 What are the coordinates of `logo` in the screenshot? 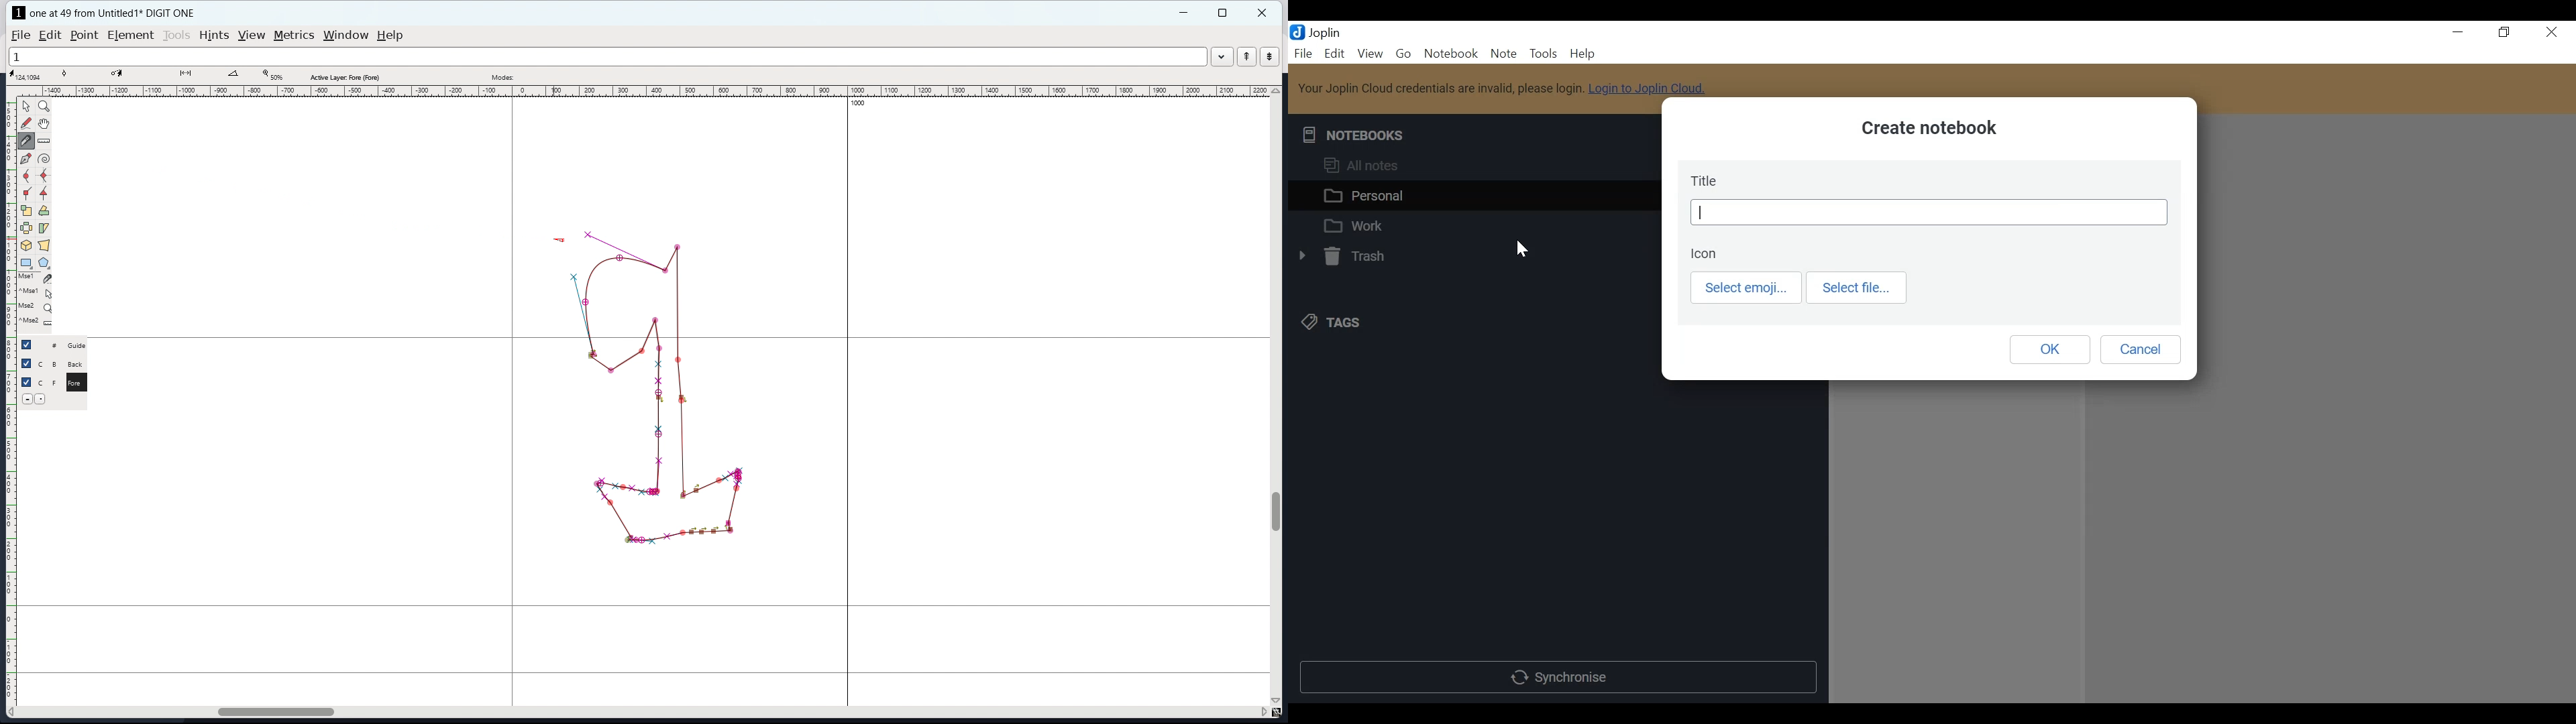 It's located at (19, 13).